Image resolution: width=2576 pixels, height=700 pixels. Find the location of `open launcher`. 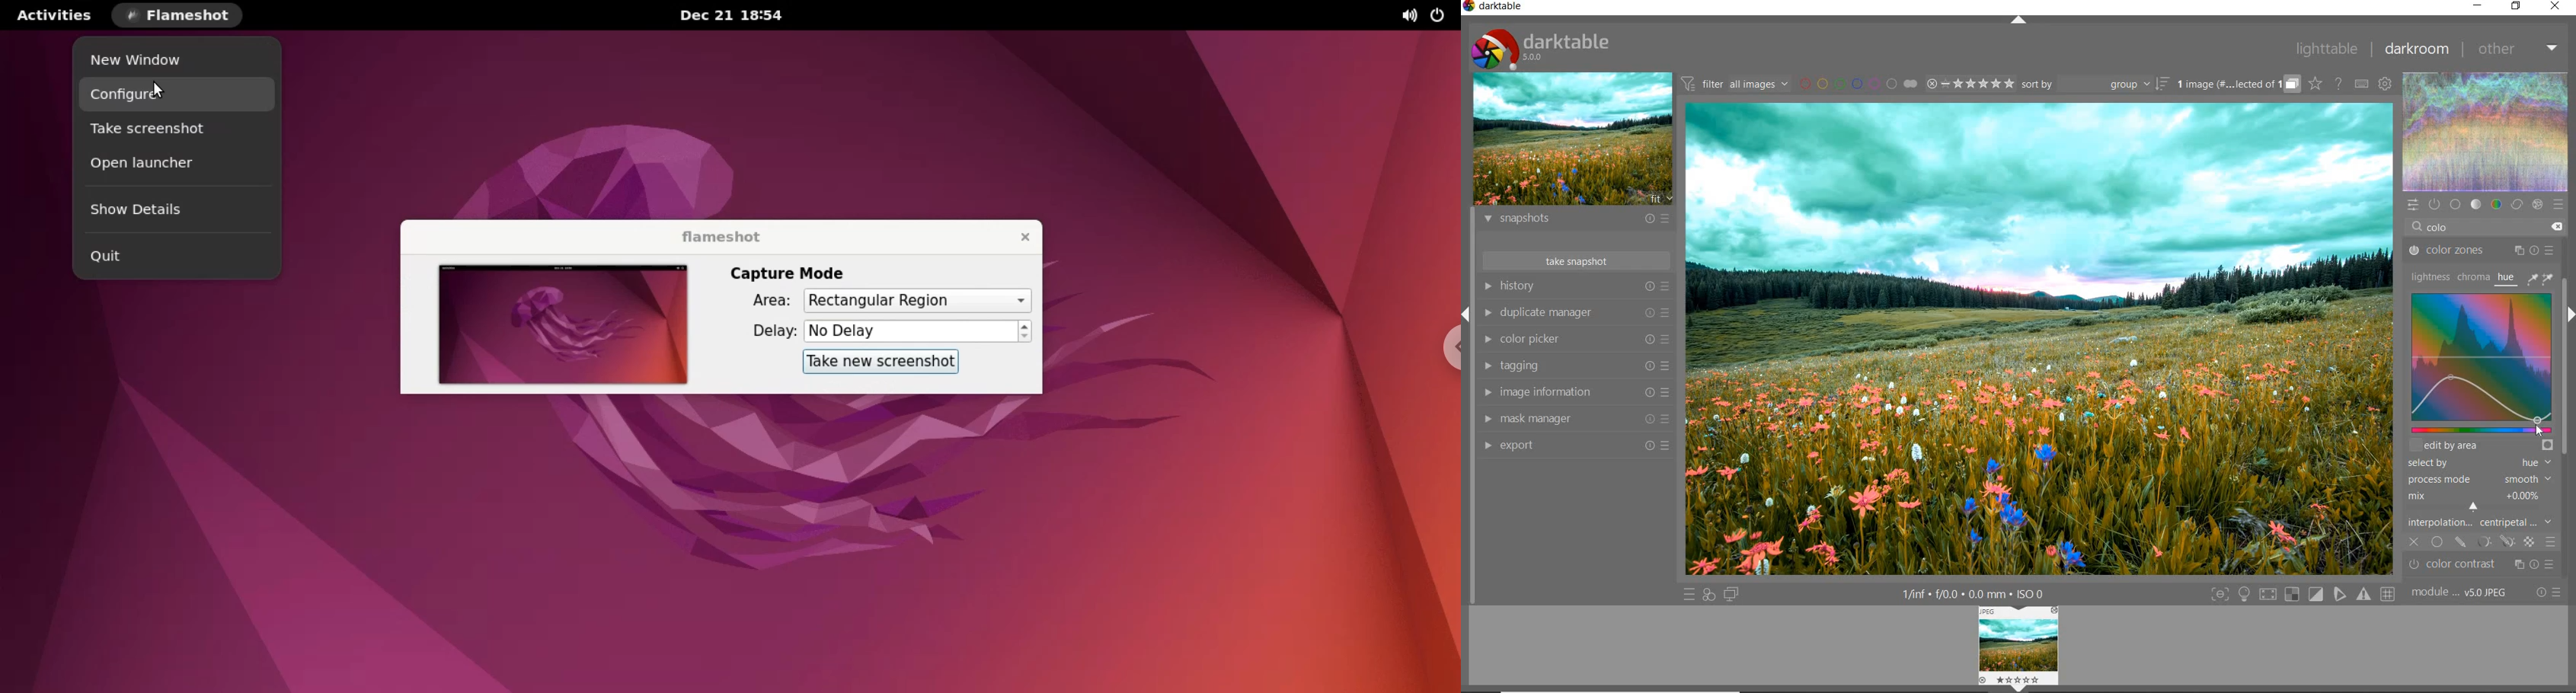

open launcher is located at coordinates (167, 168).